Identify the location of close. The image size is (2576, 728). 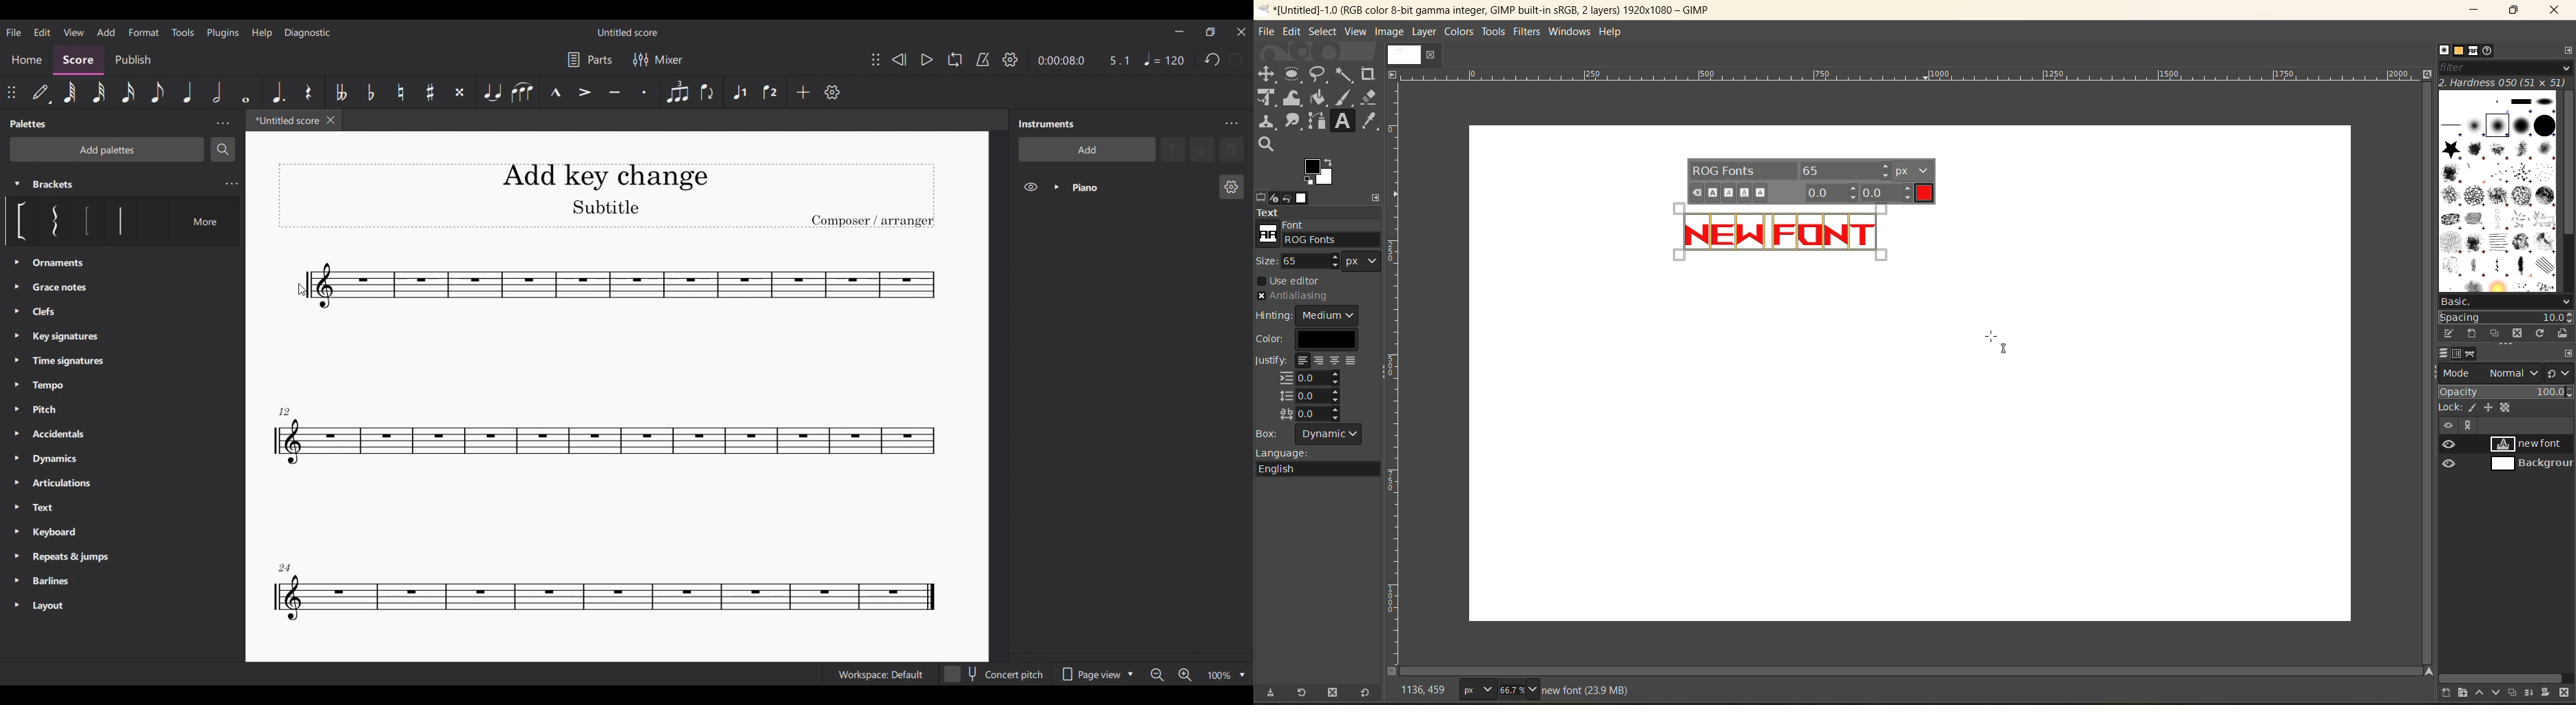
(1435, 57).